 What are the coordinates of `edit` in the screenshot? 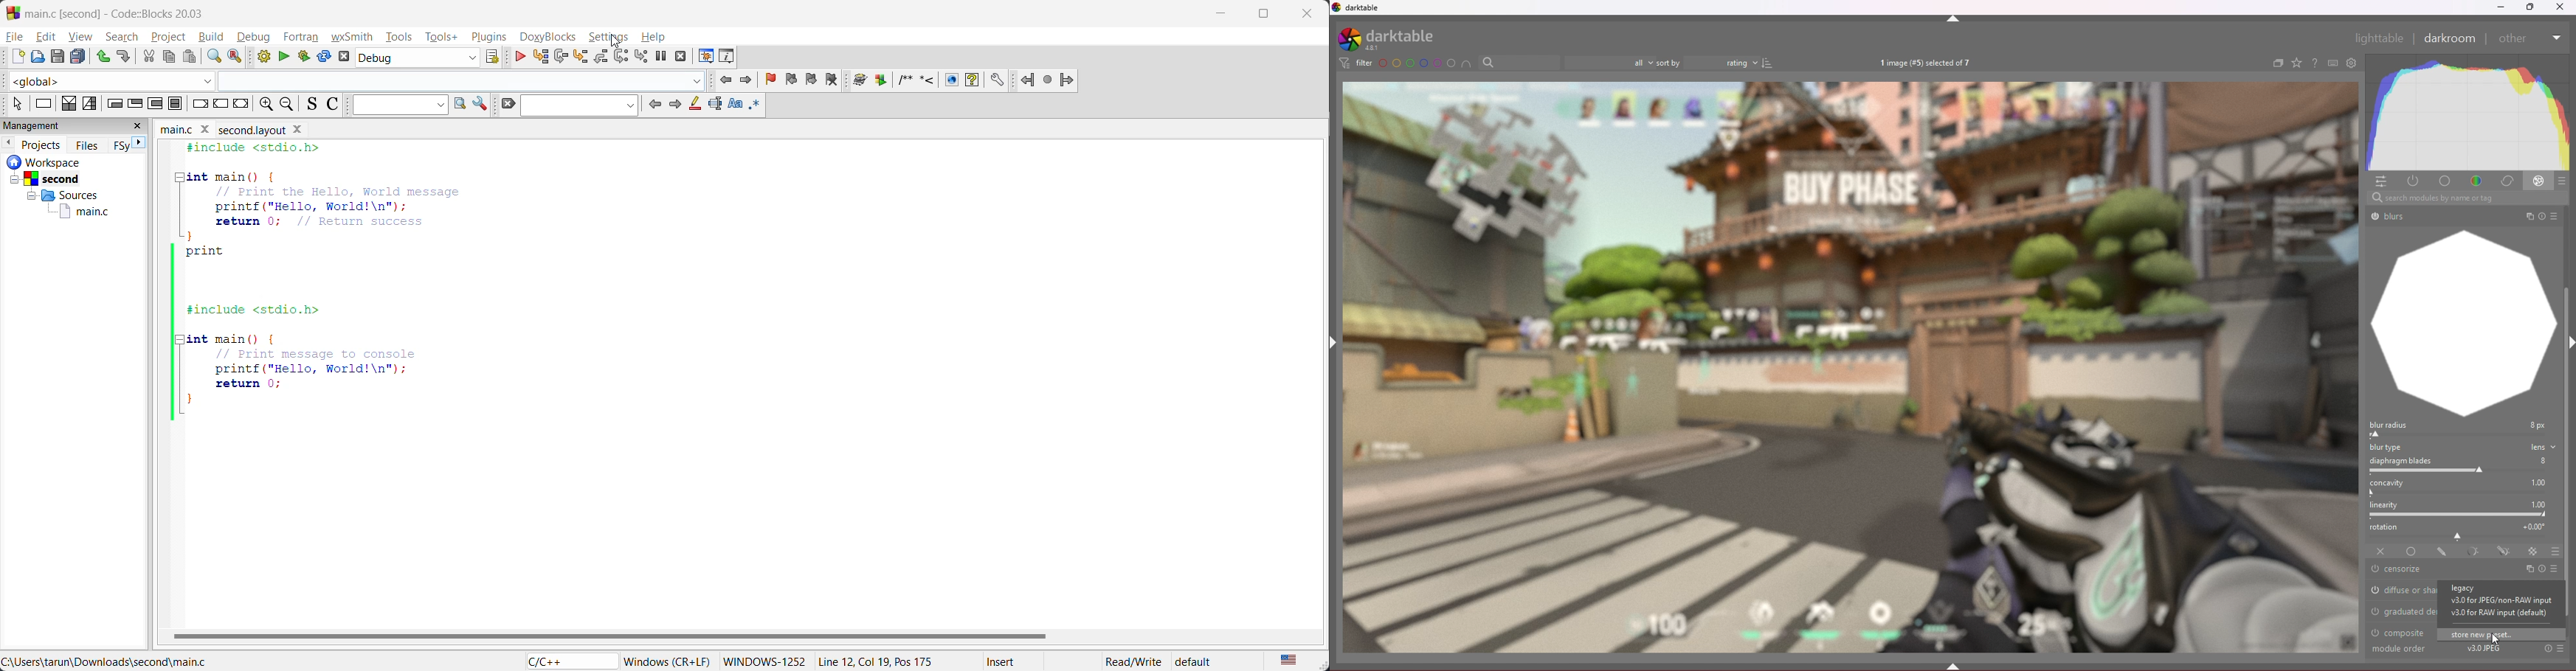 It's located at (45, 38).